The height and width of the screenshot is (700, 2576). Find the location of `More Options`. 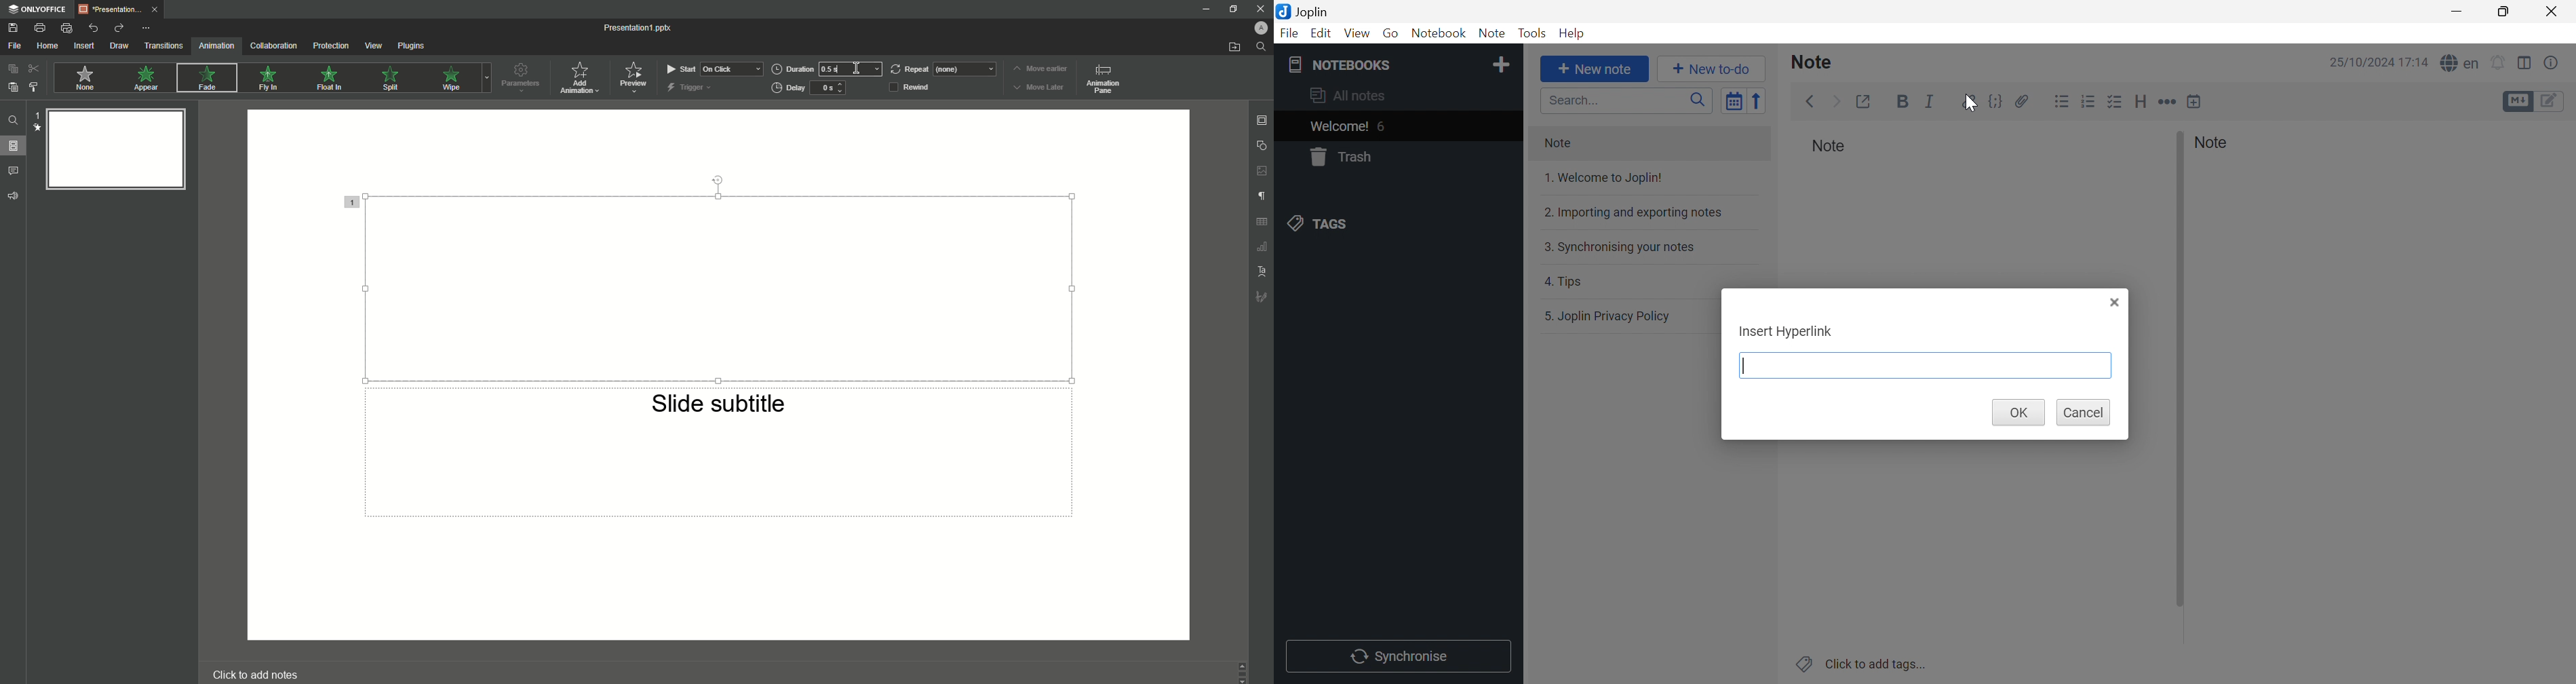

More Options is located at coordinates (147, 29).